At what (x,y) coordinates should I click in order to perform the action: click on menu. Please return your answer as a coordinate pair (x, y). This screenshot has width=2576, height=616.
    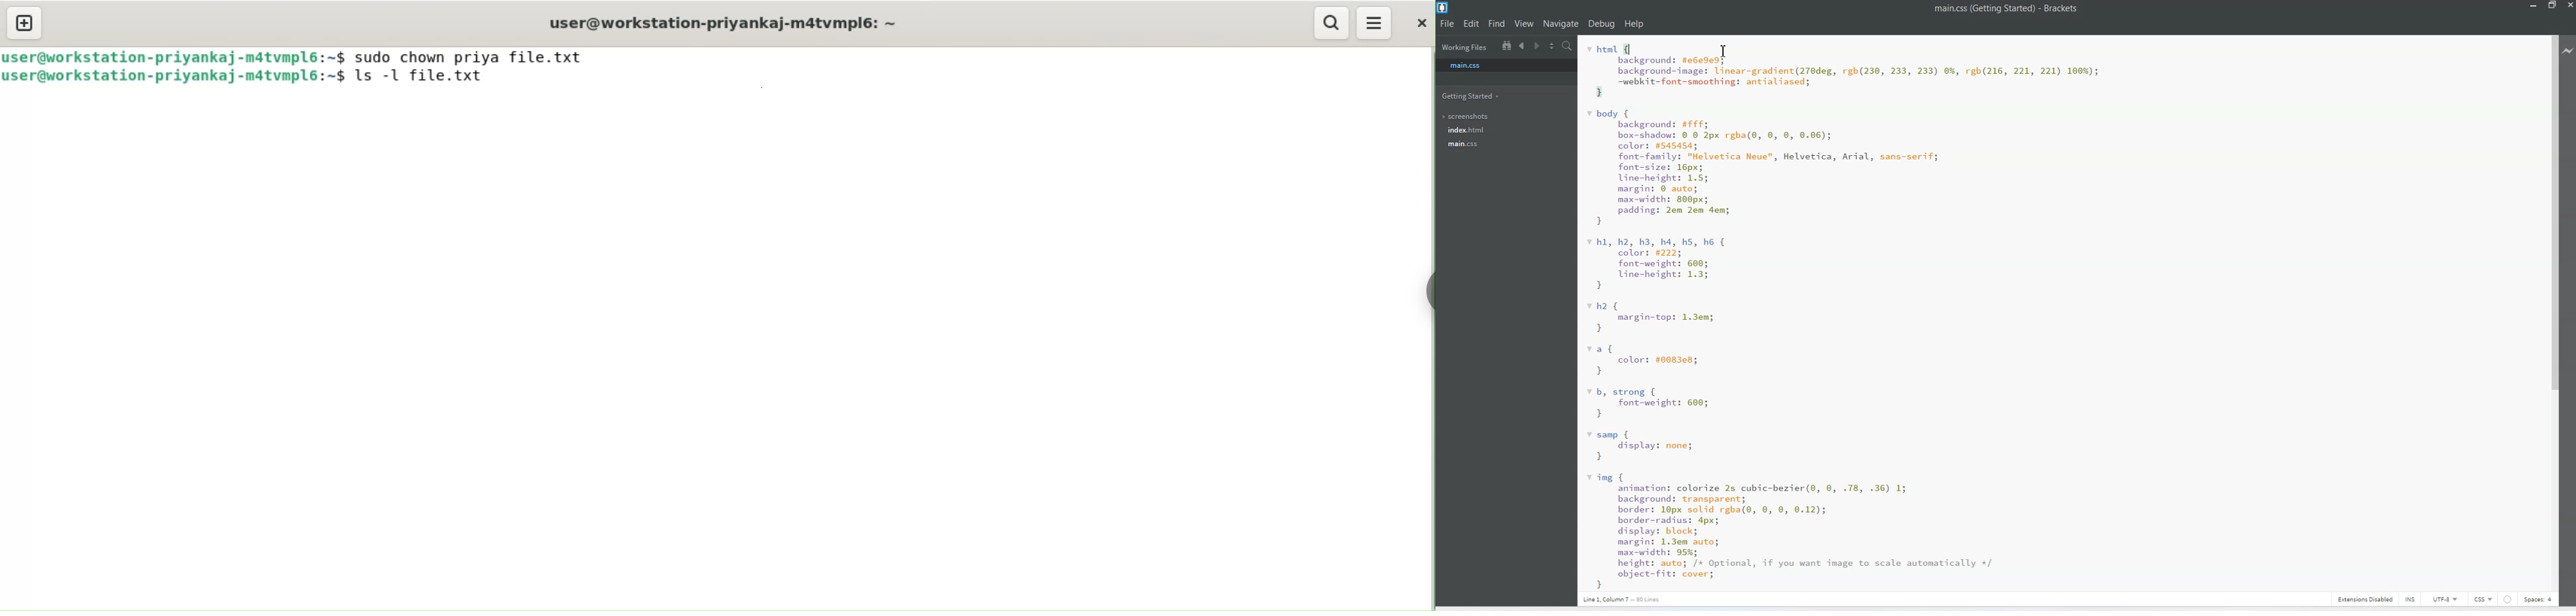
    Looking at the image, I should click on (1375, 23).